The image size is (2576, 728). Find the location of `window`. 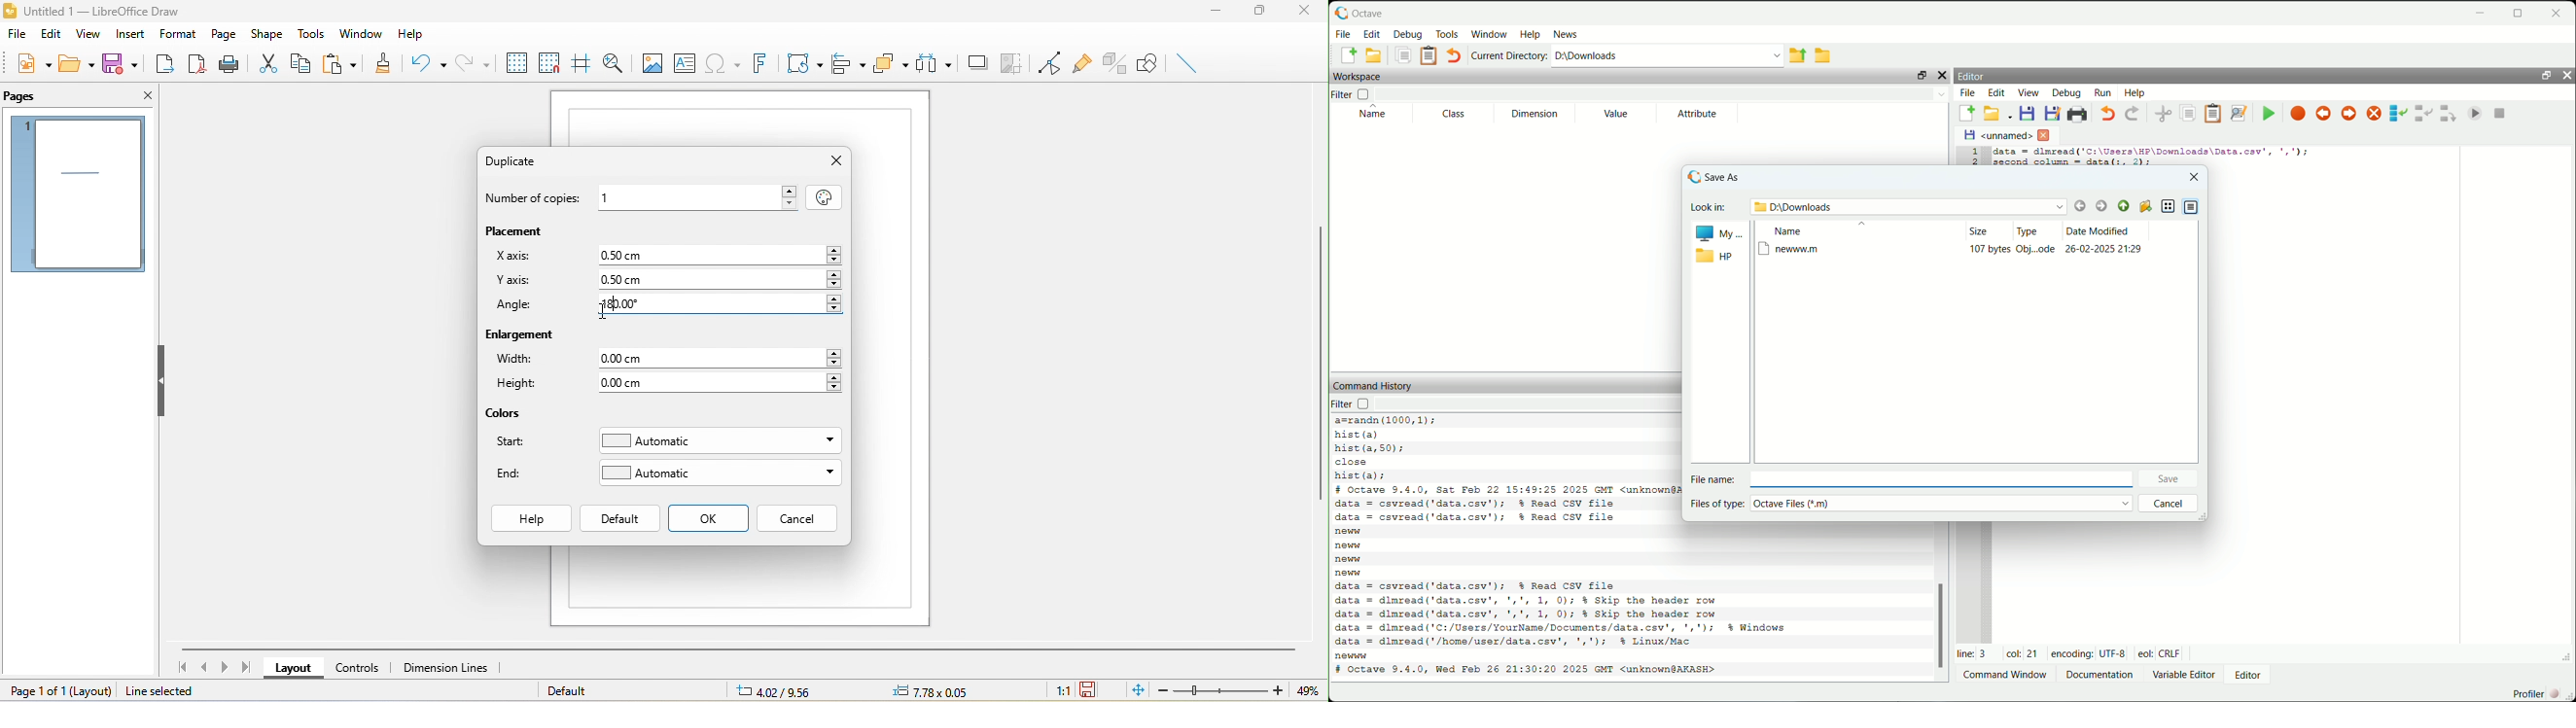

window is located at coordinates (361, 32).